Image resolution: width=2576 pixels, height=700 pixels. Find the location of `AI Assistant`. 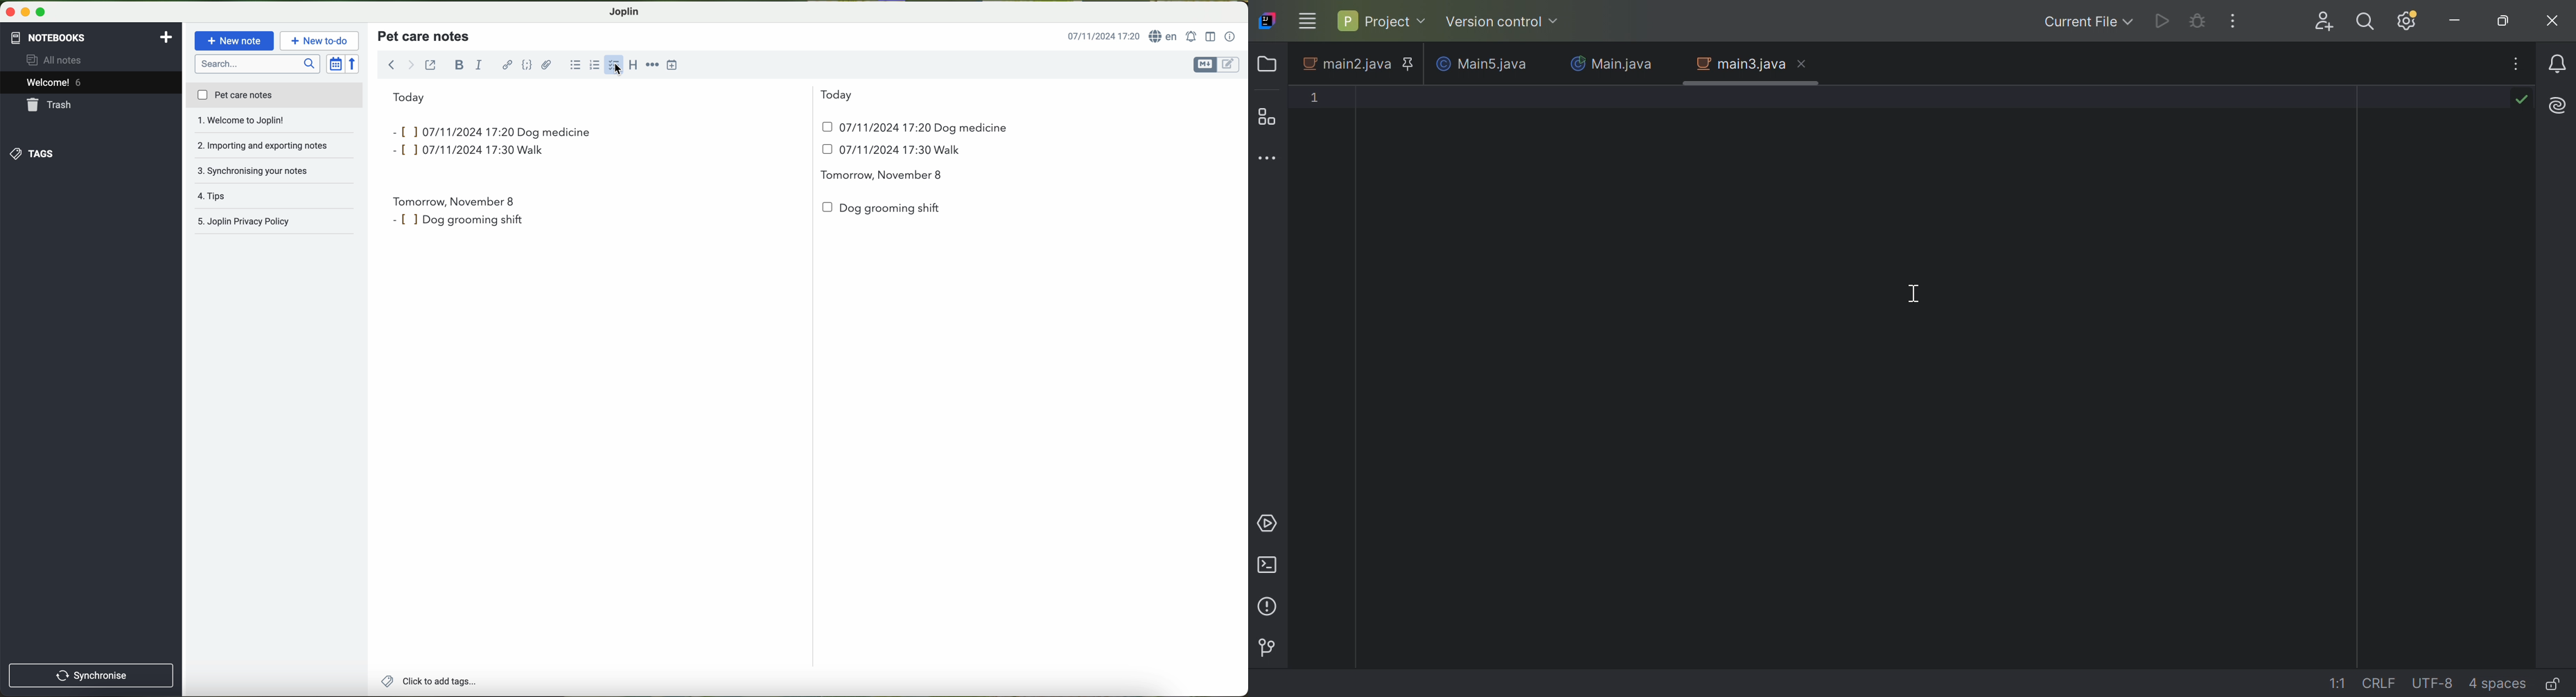

AI Assistant is located at coordinates (2557, 107).